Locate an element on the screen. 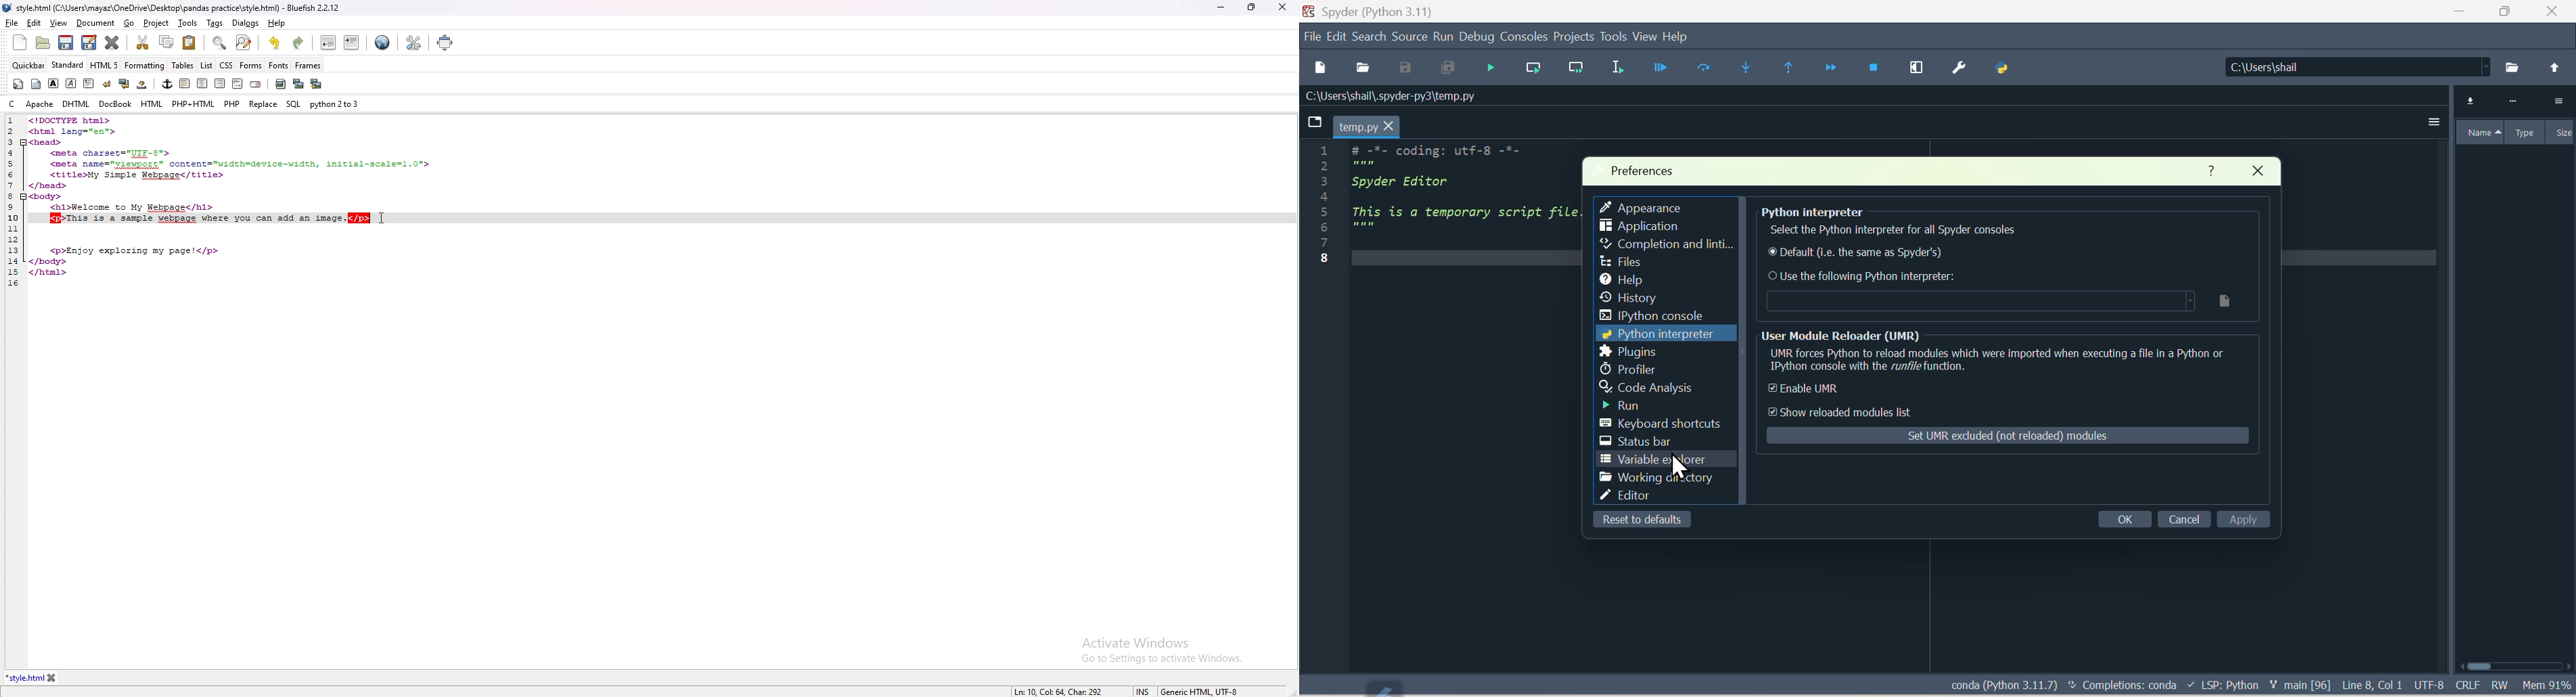 Image resolution: width=2576 pixels, height=700 pixels. Debug is located at coordinates (1475, 37).